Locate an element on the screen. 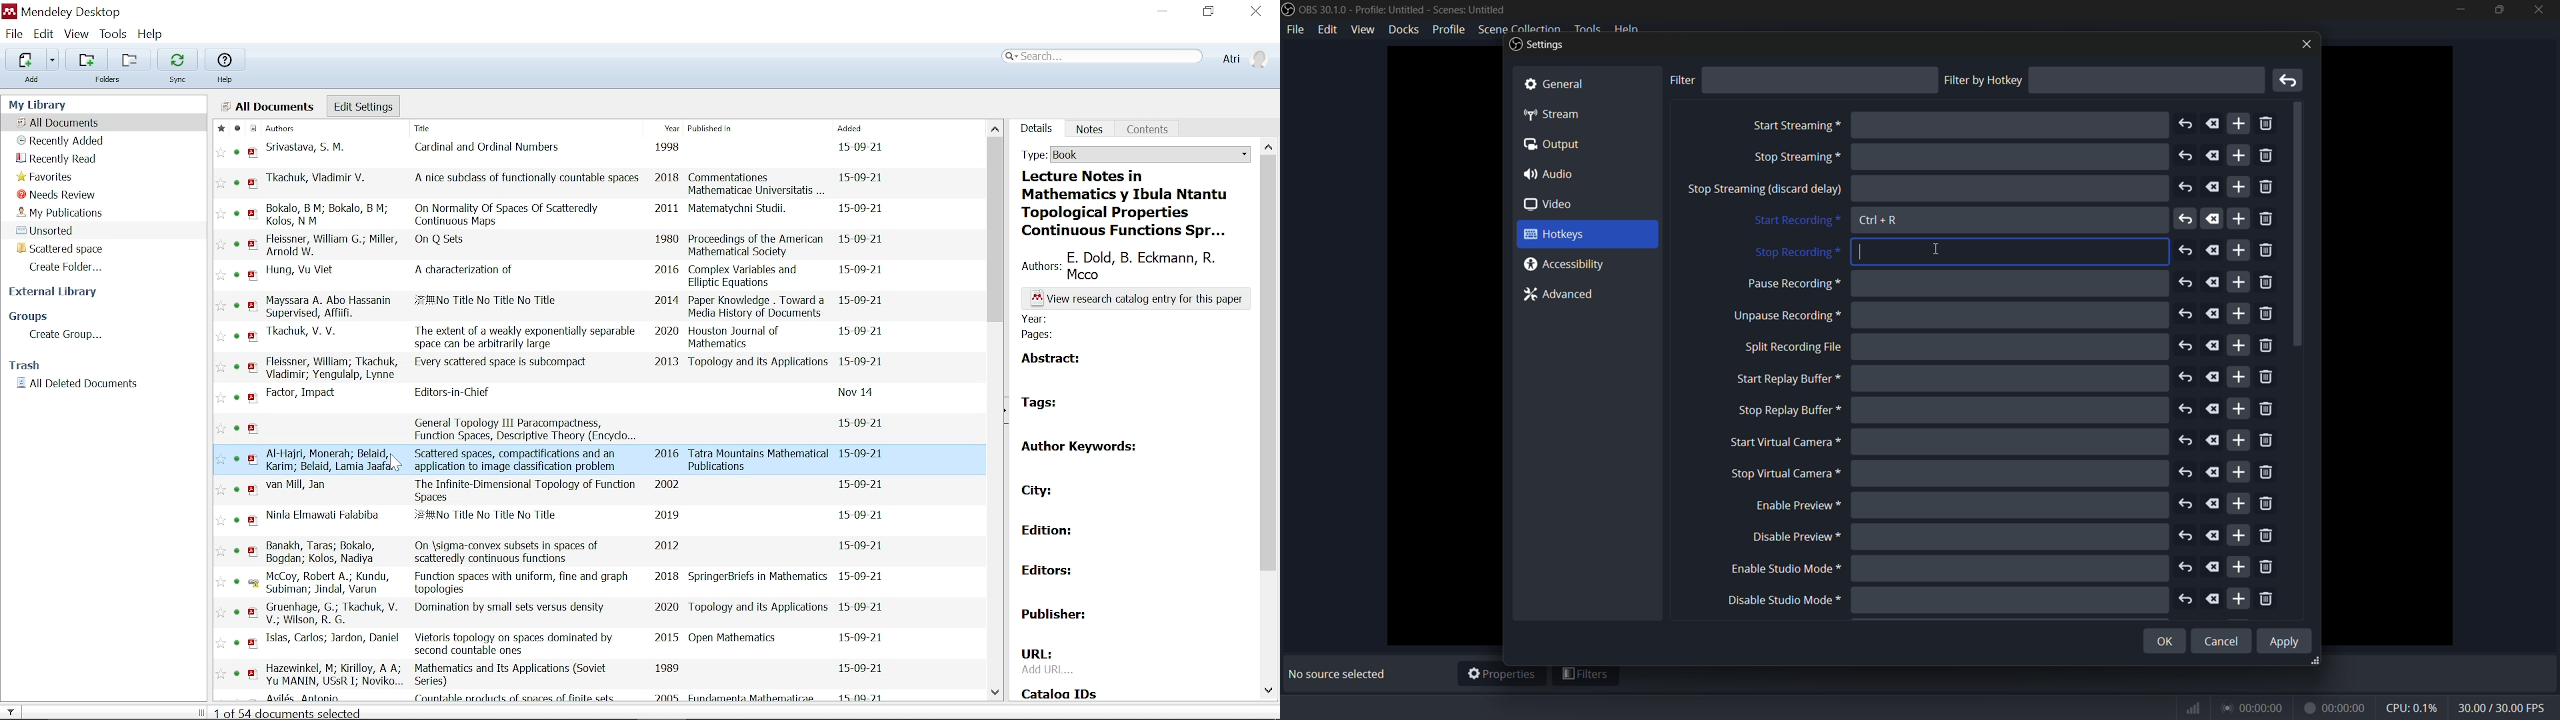 This screenshot has width=2576, height=728. publisher is located at coordinates (1059, 616).